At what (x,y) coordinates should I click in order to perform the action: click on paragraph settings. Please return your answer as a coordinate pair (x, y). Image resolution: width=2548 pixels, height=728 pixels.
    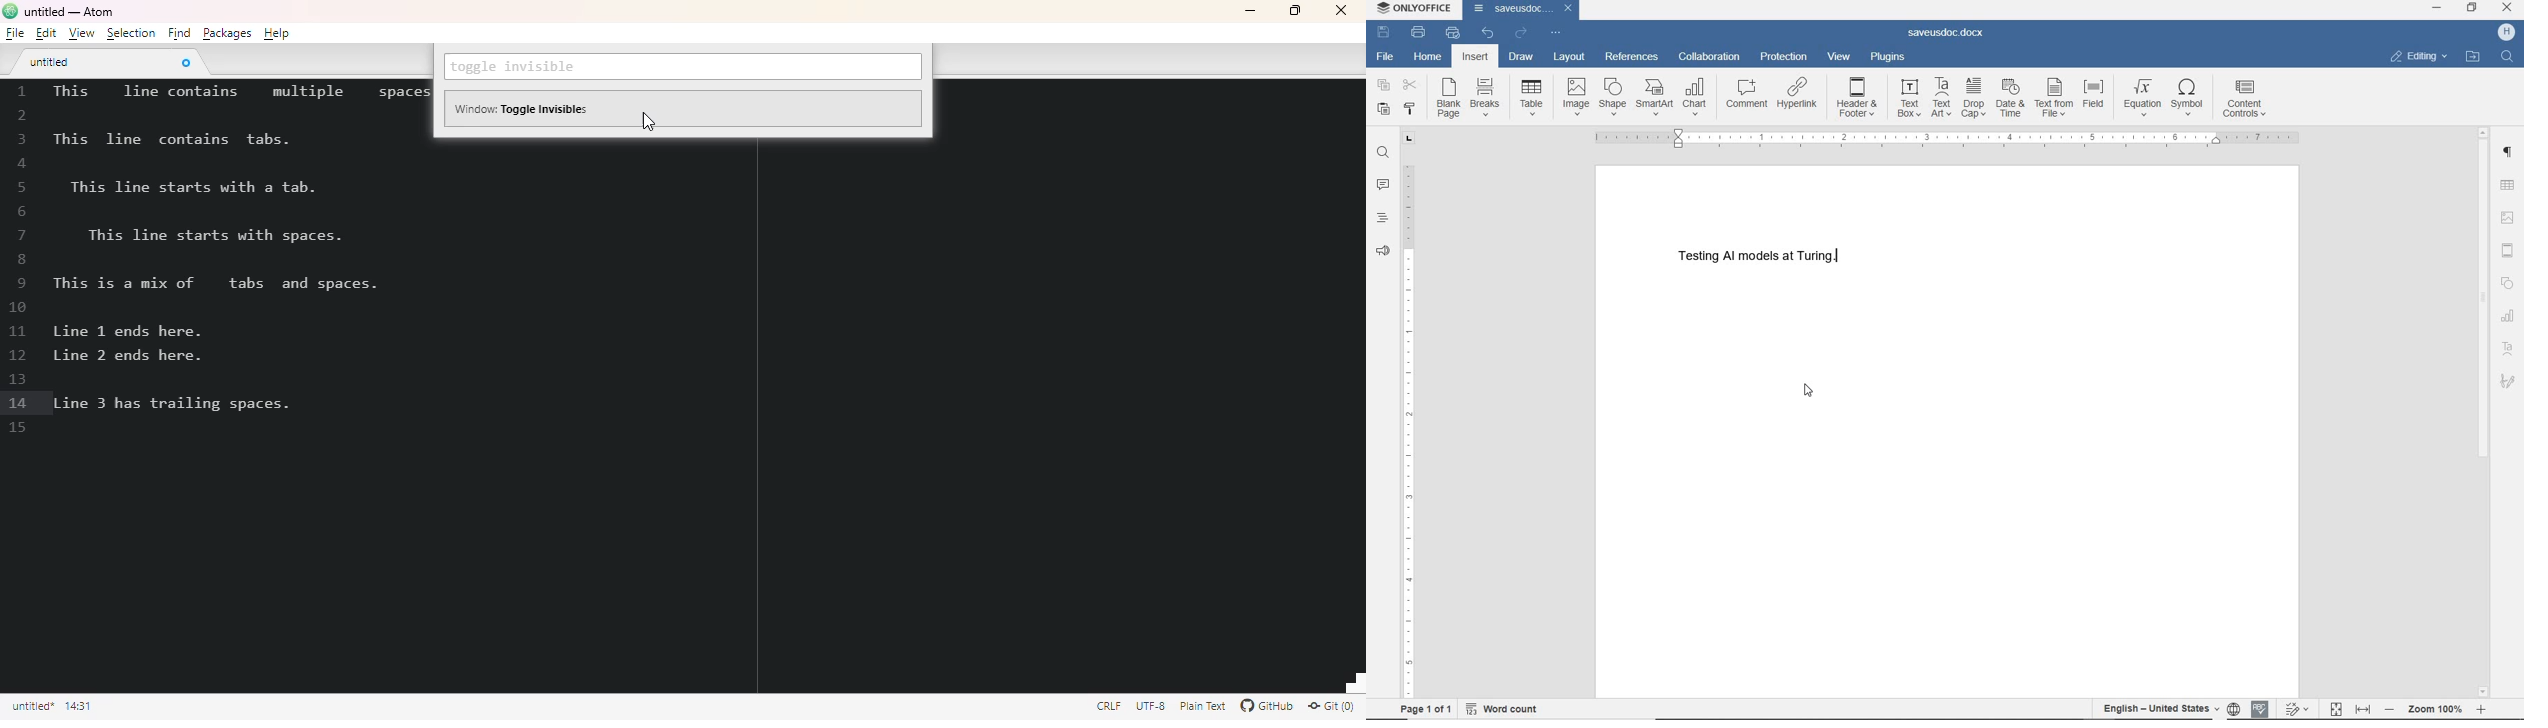
    Looking at the image, I should click on (2509, 152).